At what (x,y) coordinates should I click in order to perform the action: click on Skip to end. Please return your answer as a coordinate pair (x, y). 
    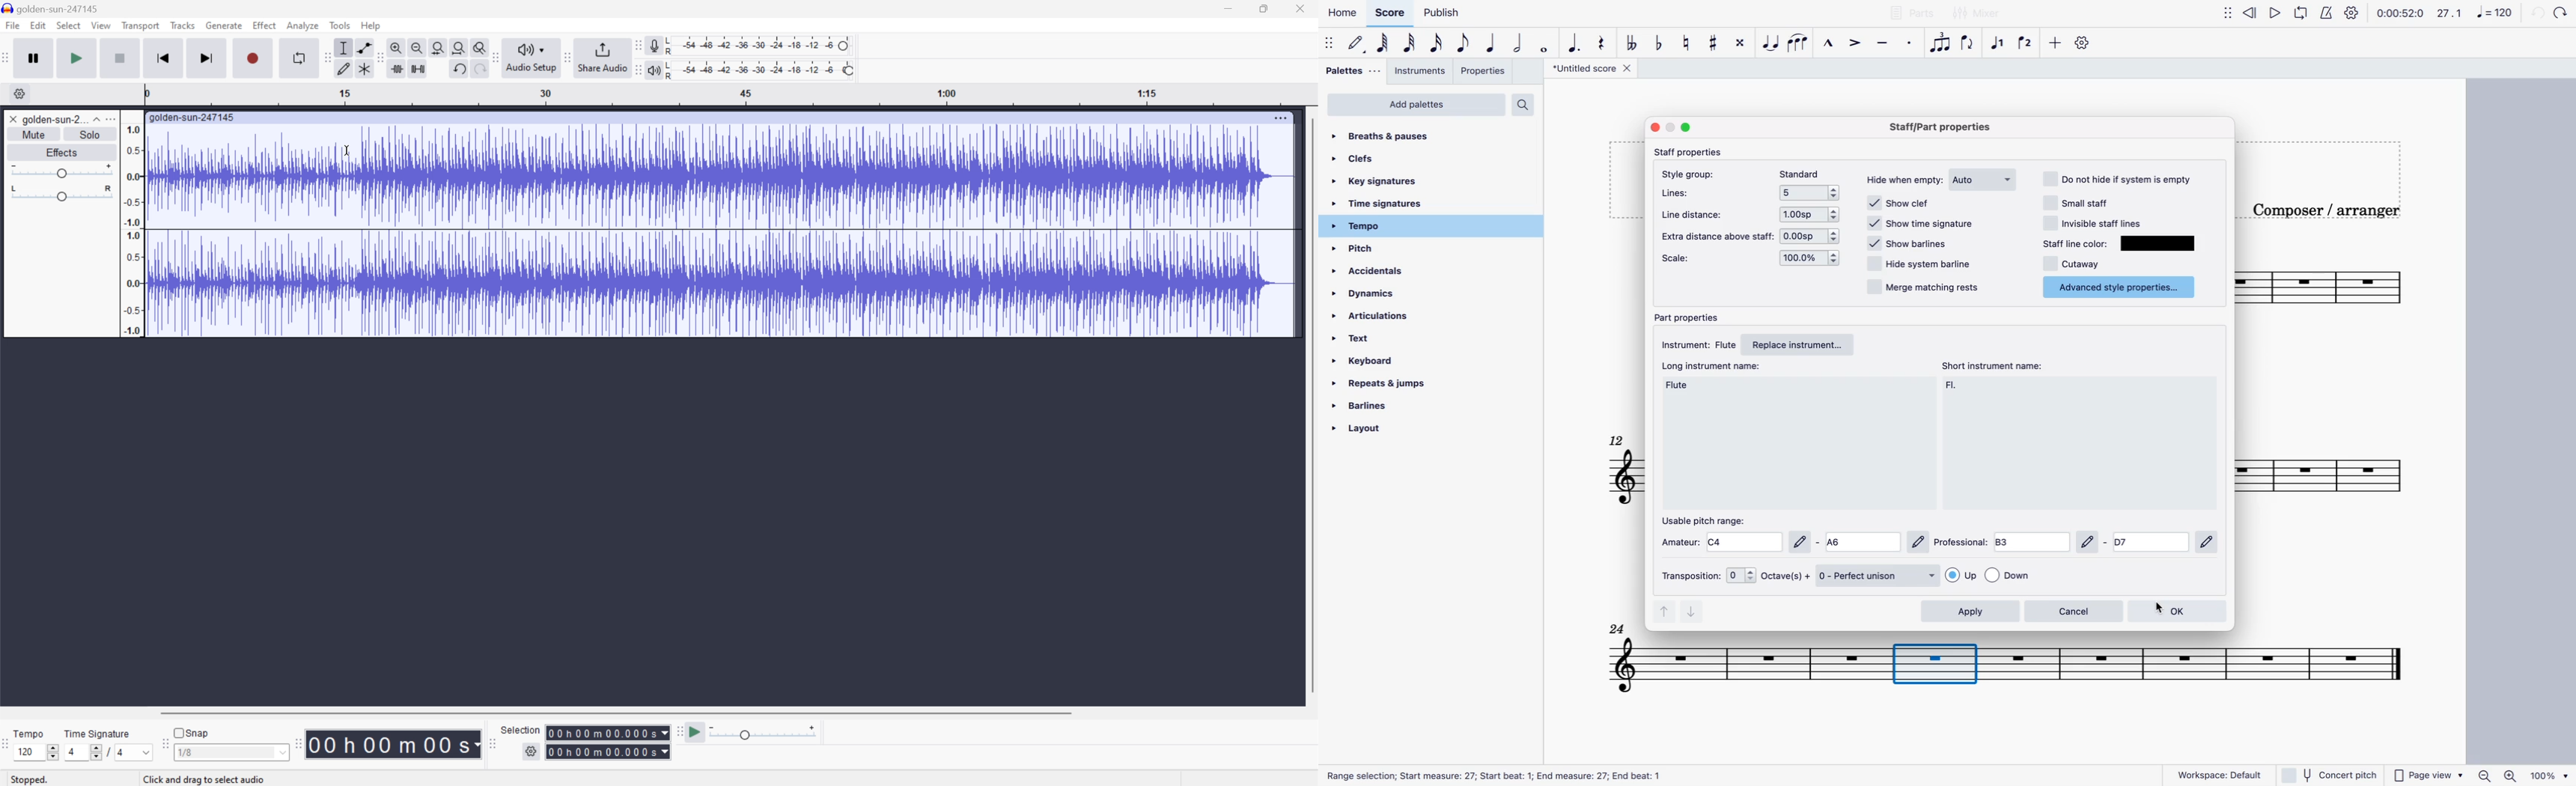
    Looking at the image, I should click on (208, 58).